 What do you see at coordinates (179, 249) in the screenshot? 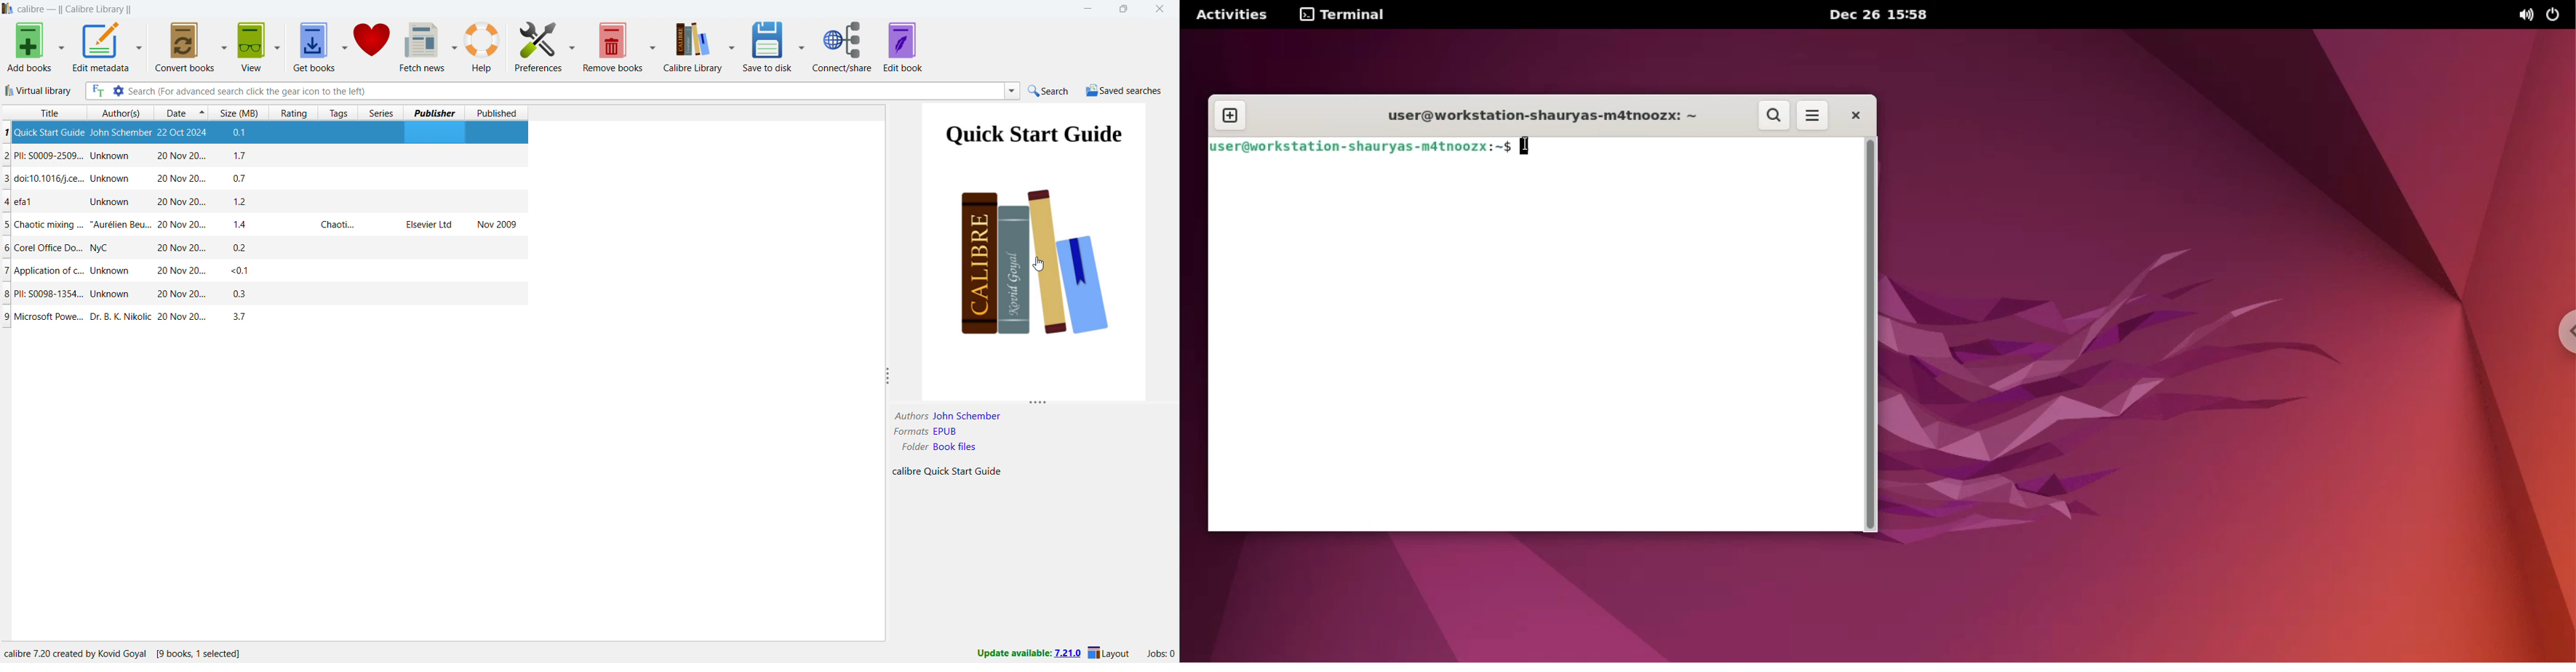
I see `20 Nov 20..` at bounding box center [179, 249].